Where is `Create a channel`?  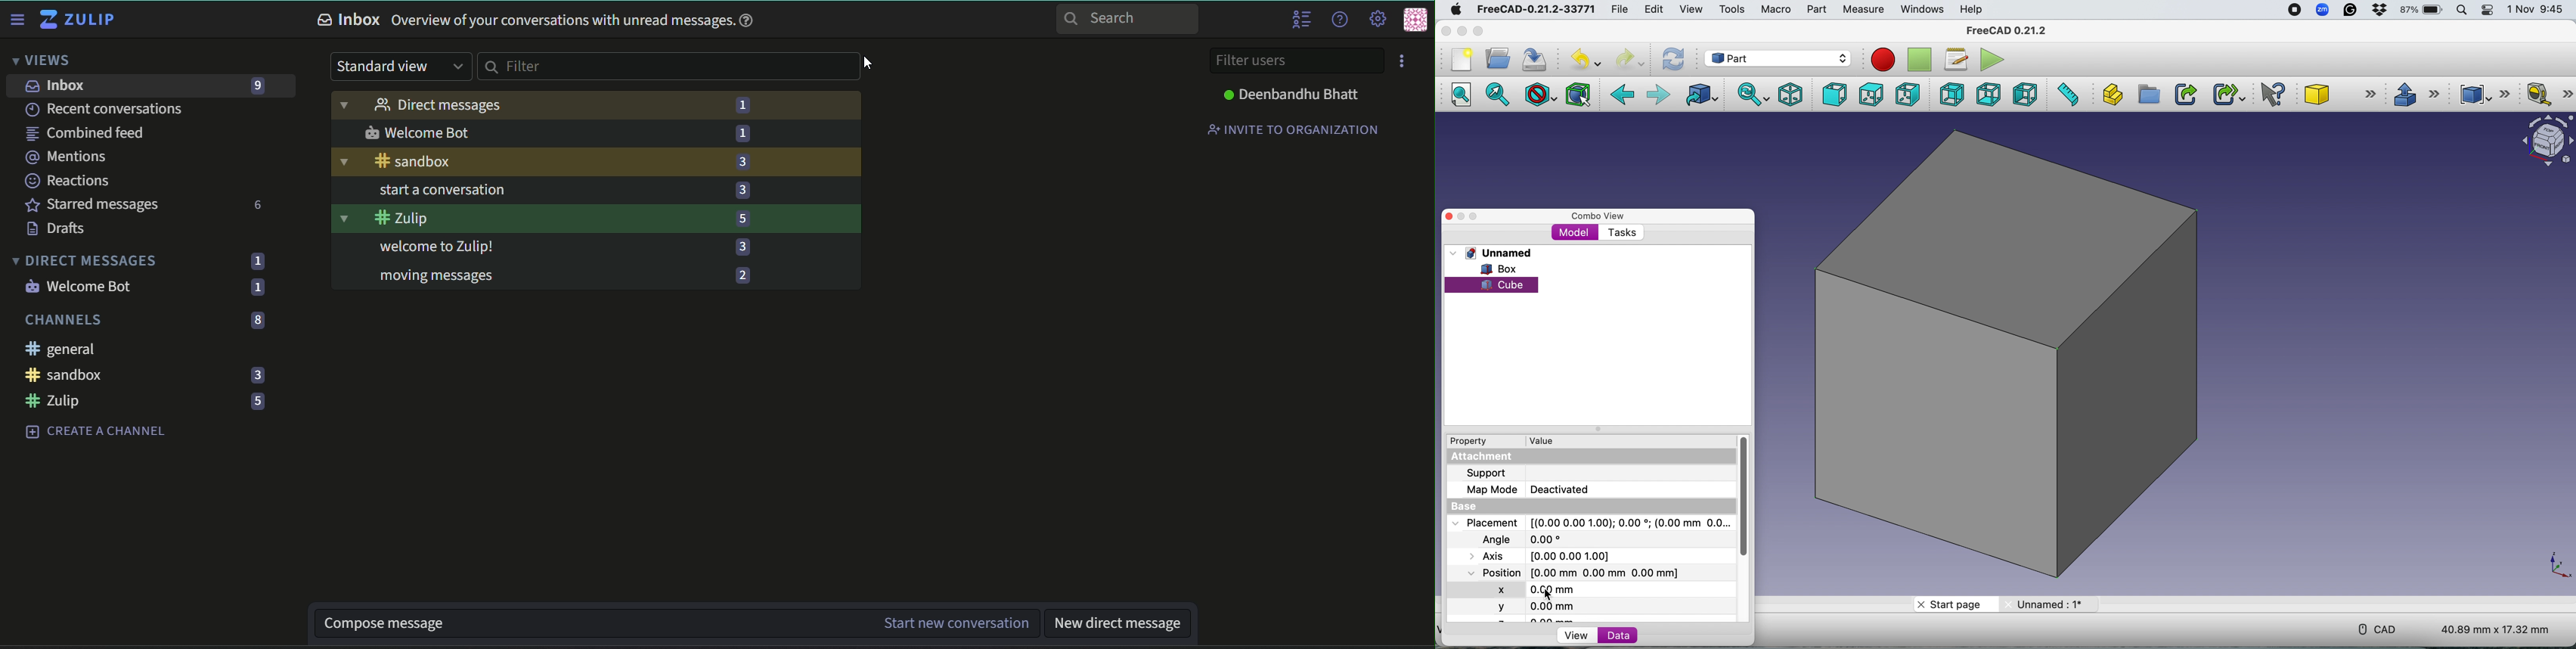
Create a channel is located at coordinates (96, 432).